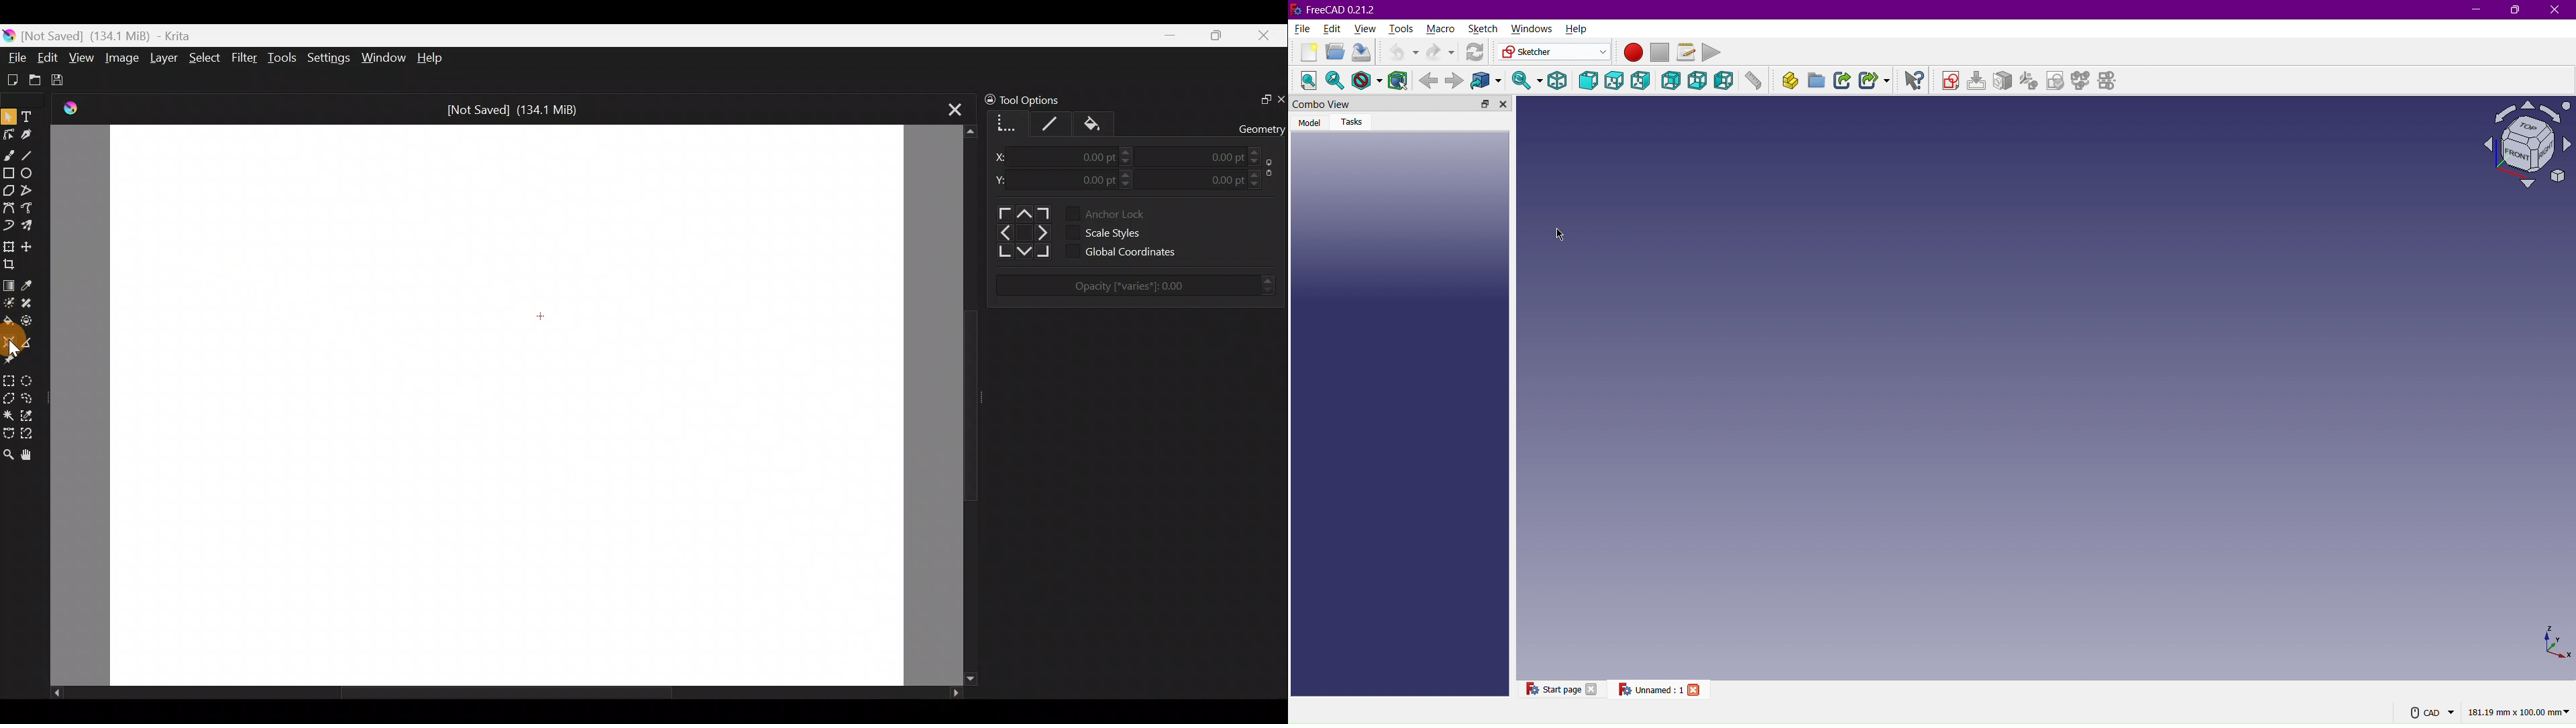  What do you see at coordinates (1258, 160) in the screenshot?
I see `Decrease` at bounding box center [1258, 160].